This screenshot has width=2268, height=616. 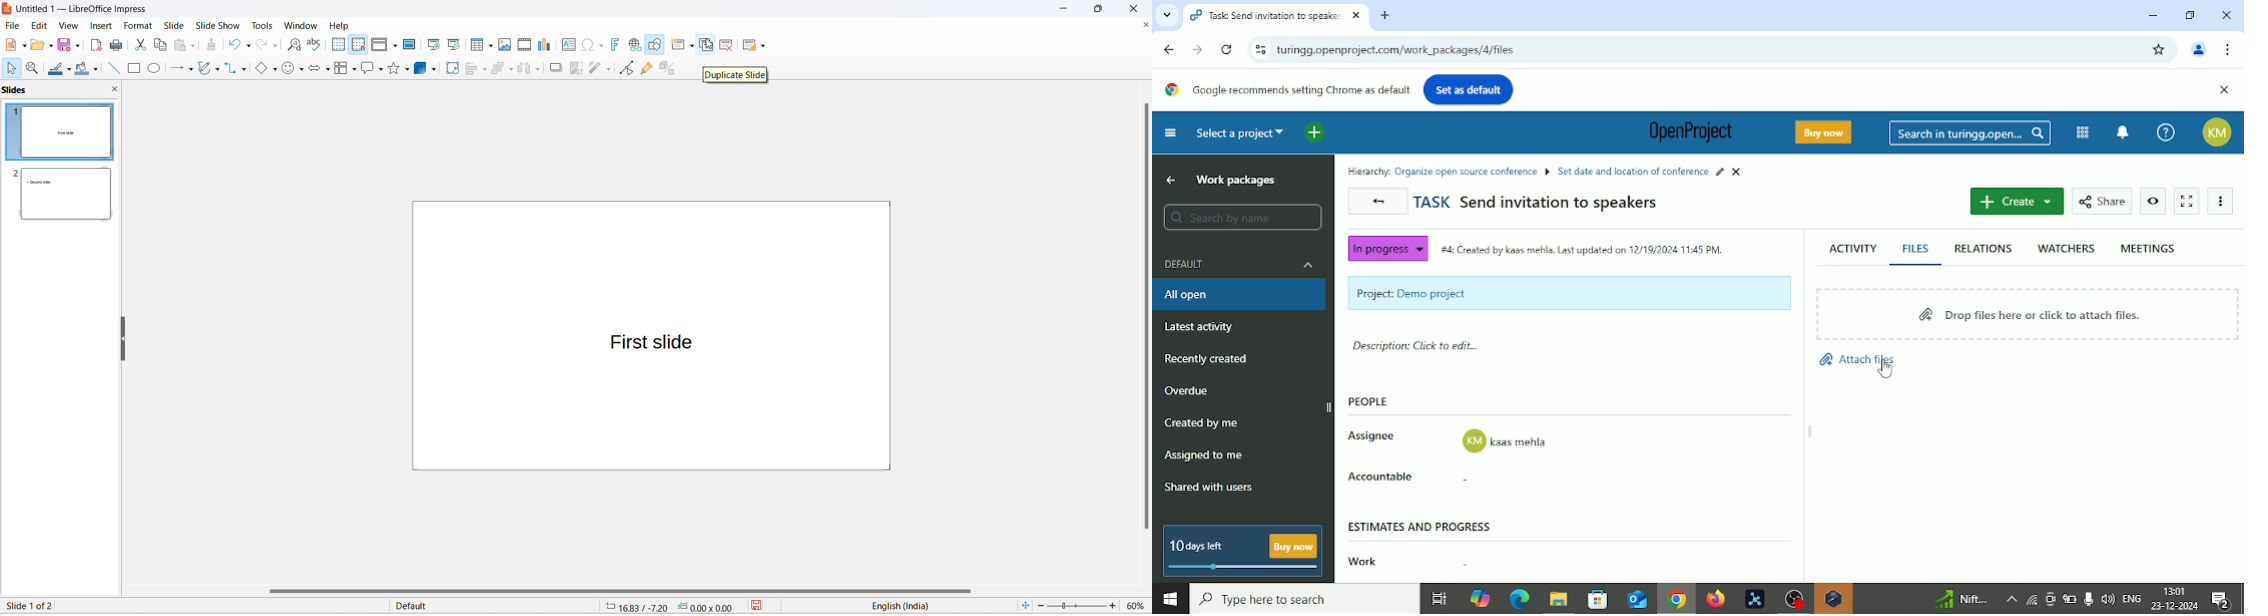 What do you see at coordinates (1918, 248) in the screenshot?
I see `Files` at bounding box center [1918, 248].